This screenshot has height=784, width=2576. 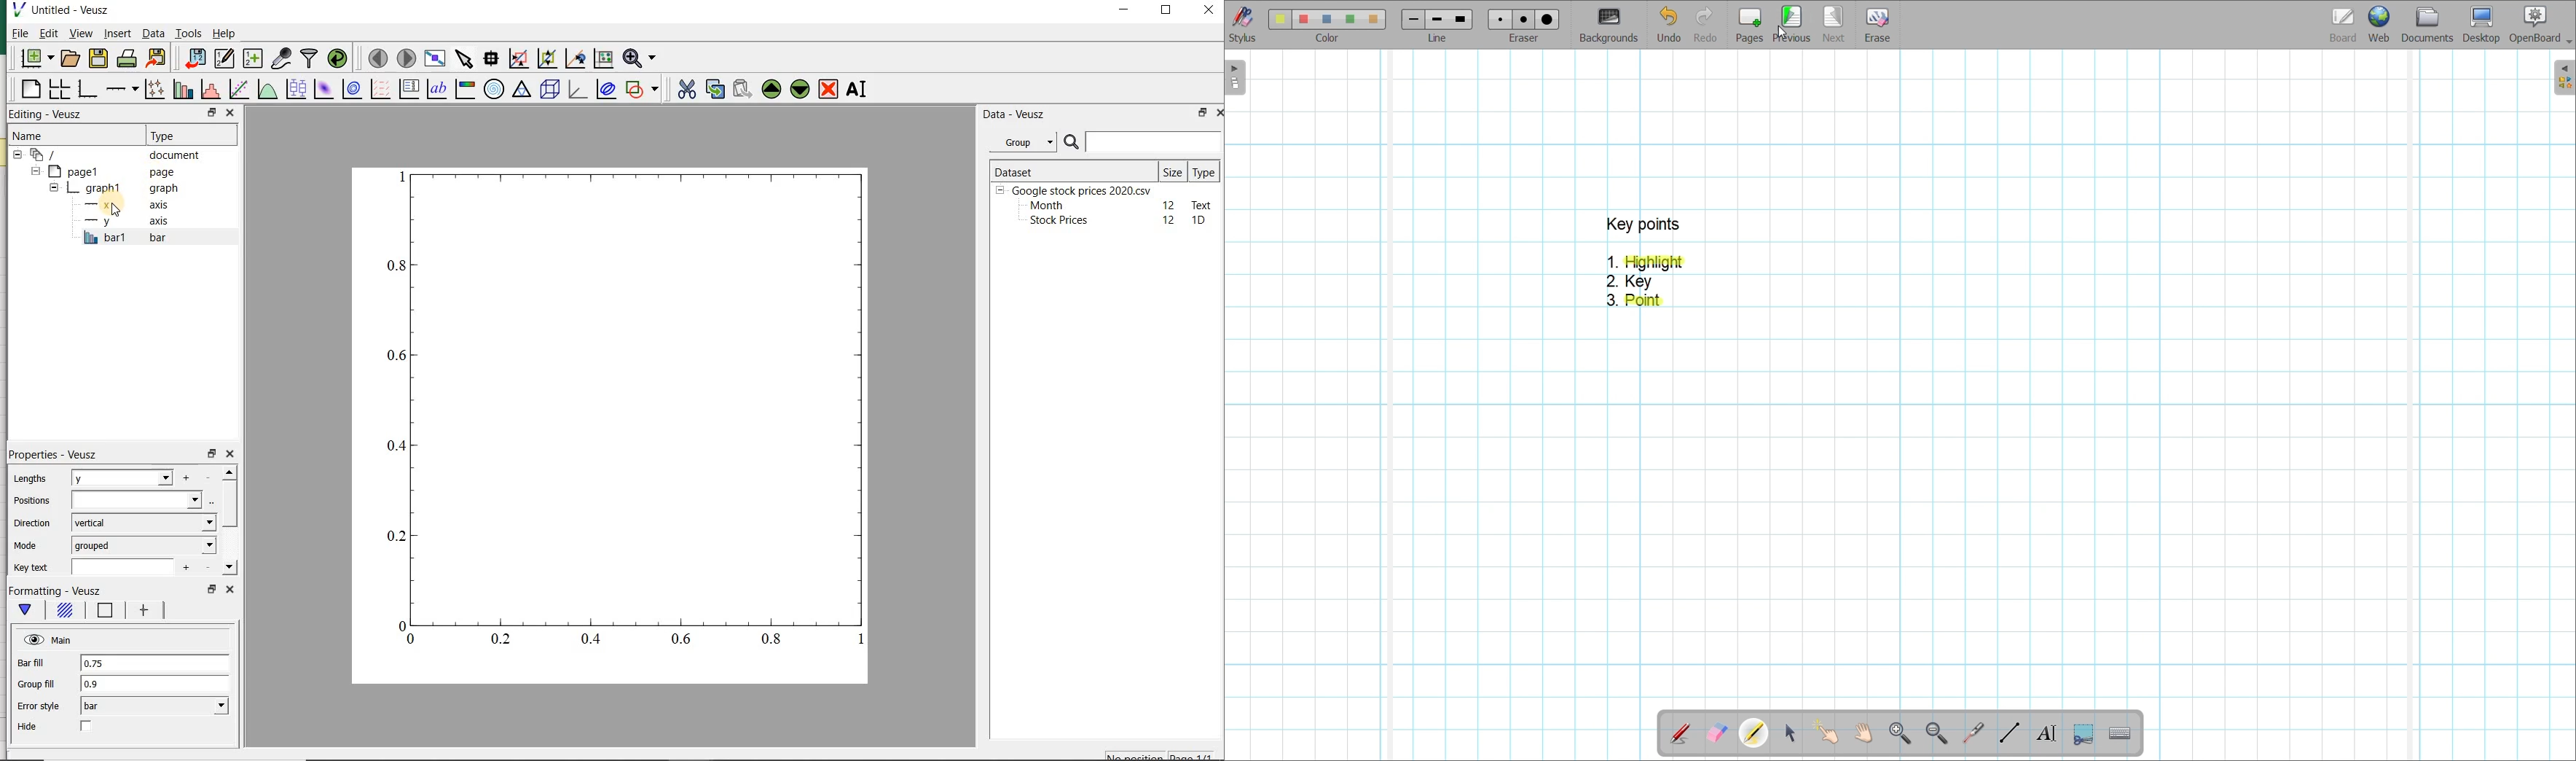 What do you see at coordinates (224, 58) in the screenshot?
I see `edit and enter new datasets` at bounding box center [224, 58].